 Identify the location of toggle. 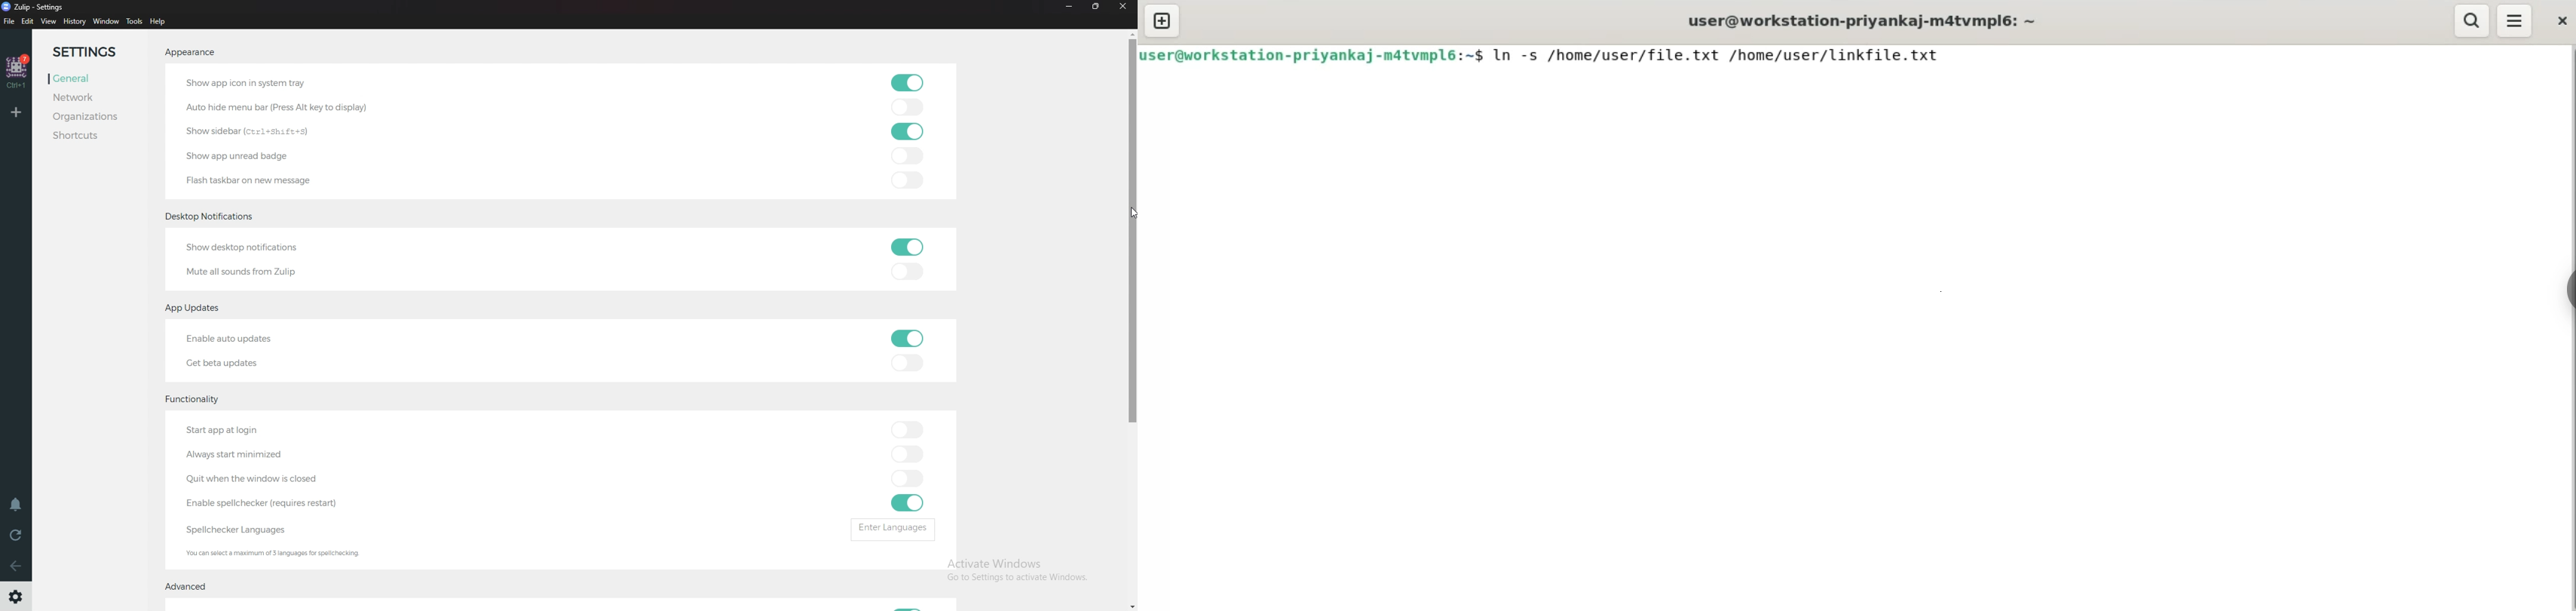
(907, 131).